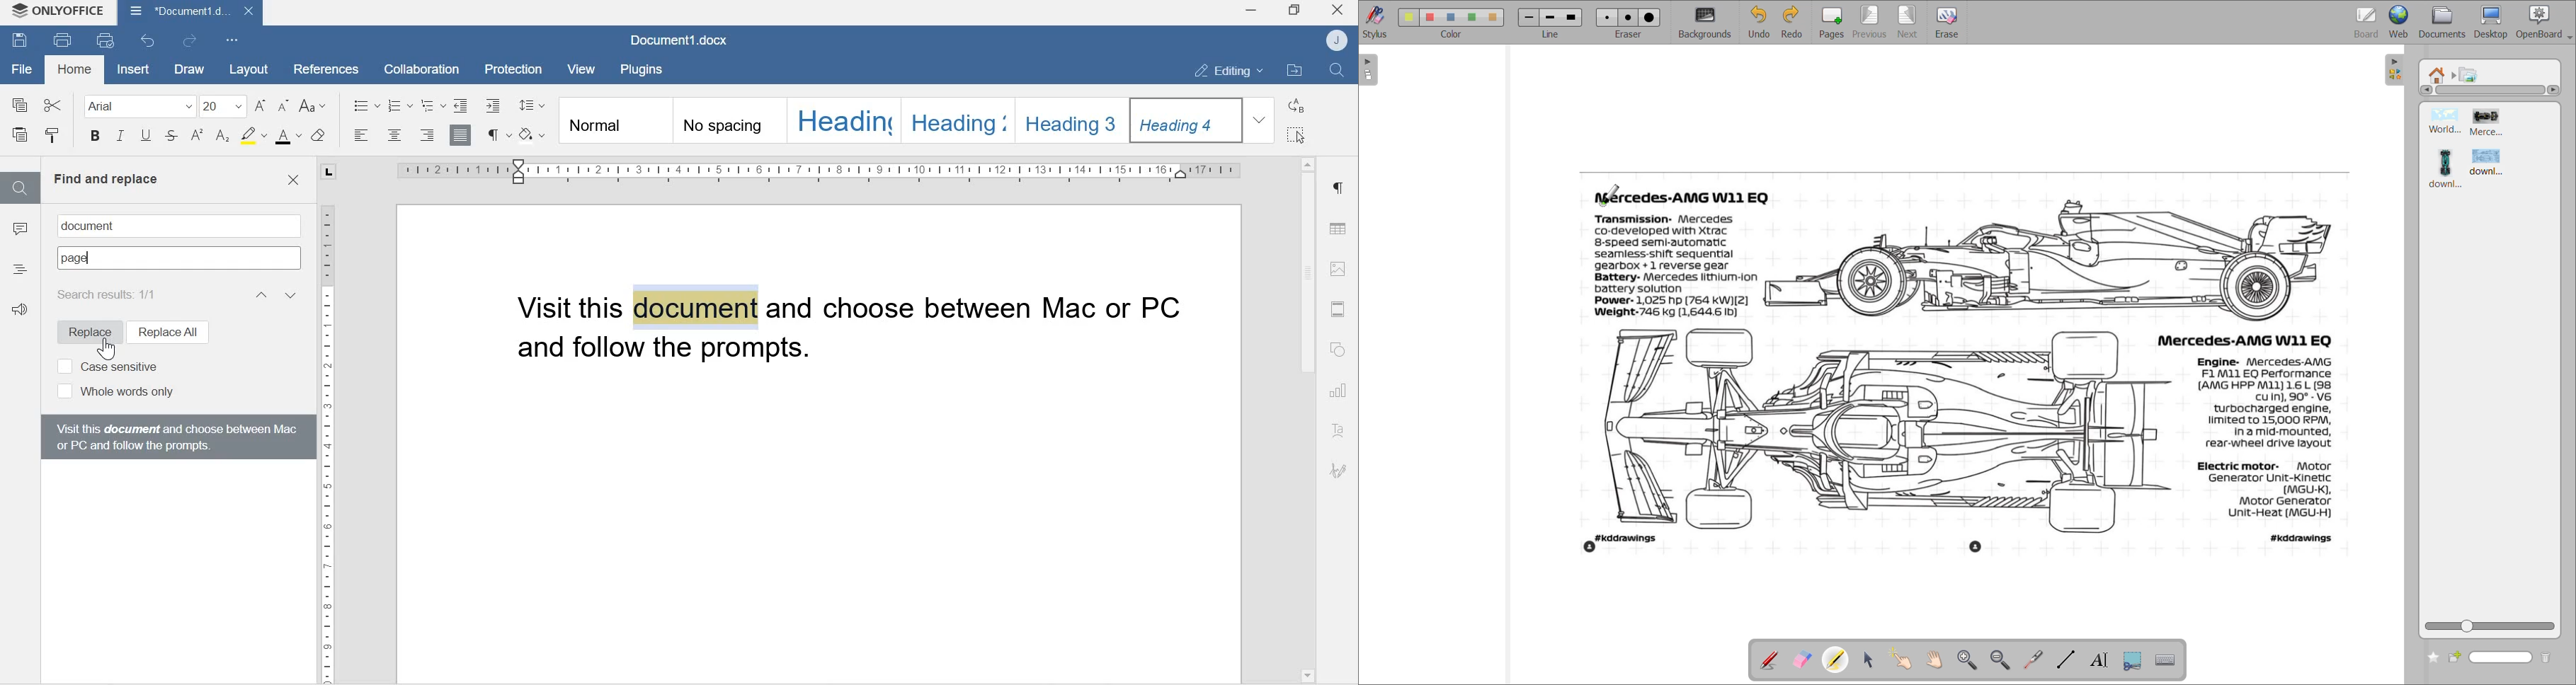 This screenshot has width=2576, height=700. Describe the element at coordinates (1338, 309) in the screenshot. I see `Header & Footer` at that location.